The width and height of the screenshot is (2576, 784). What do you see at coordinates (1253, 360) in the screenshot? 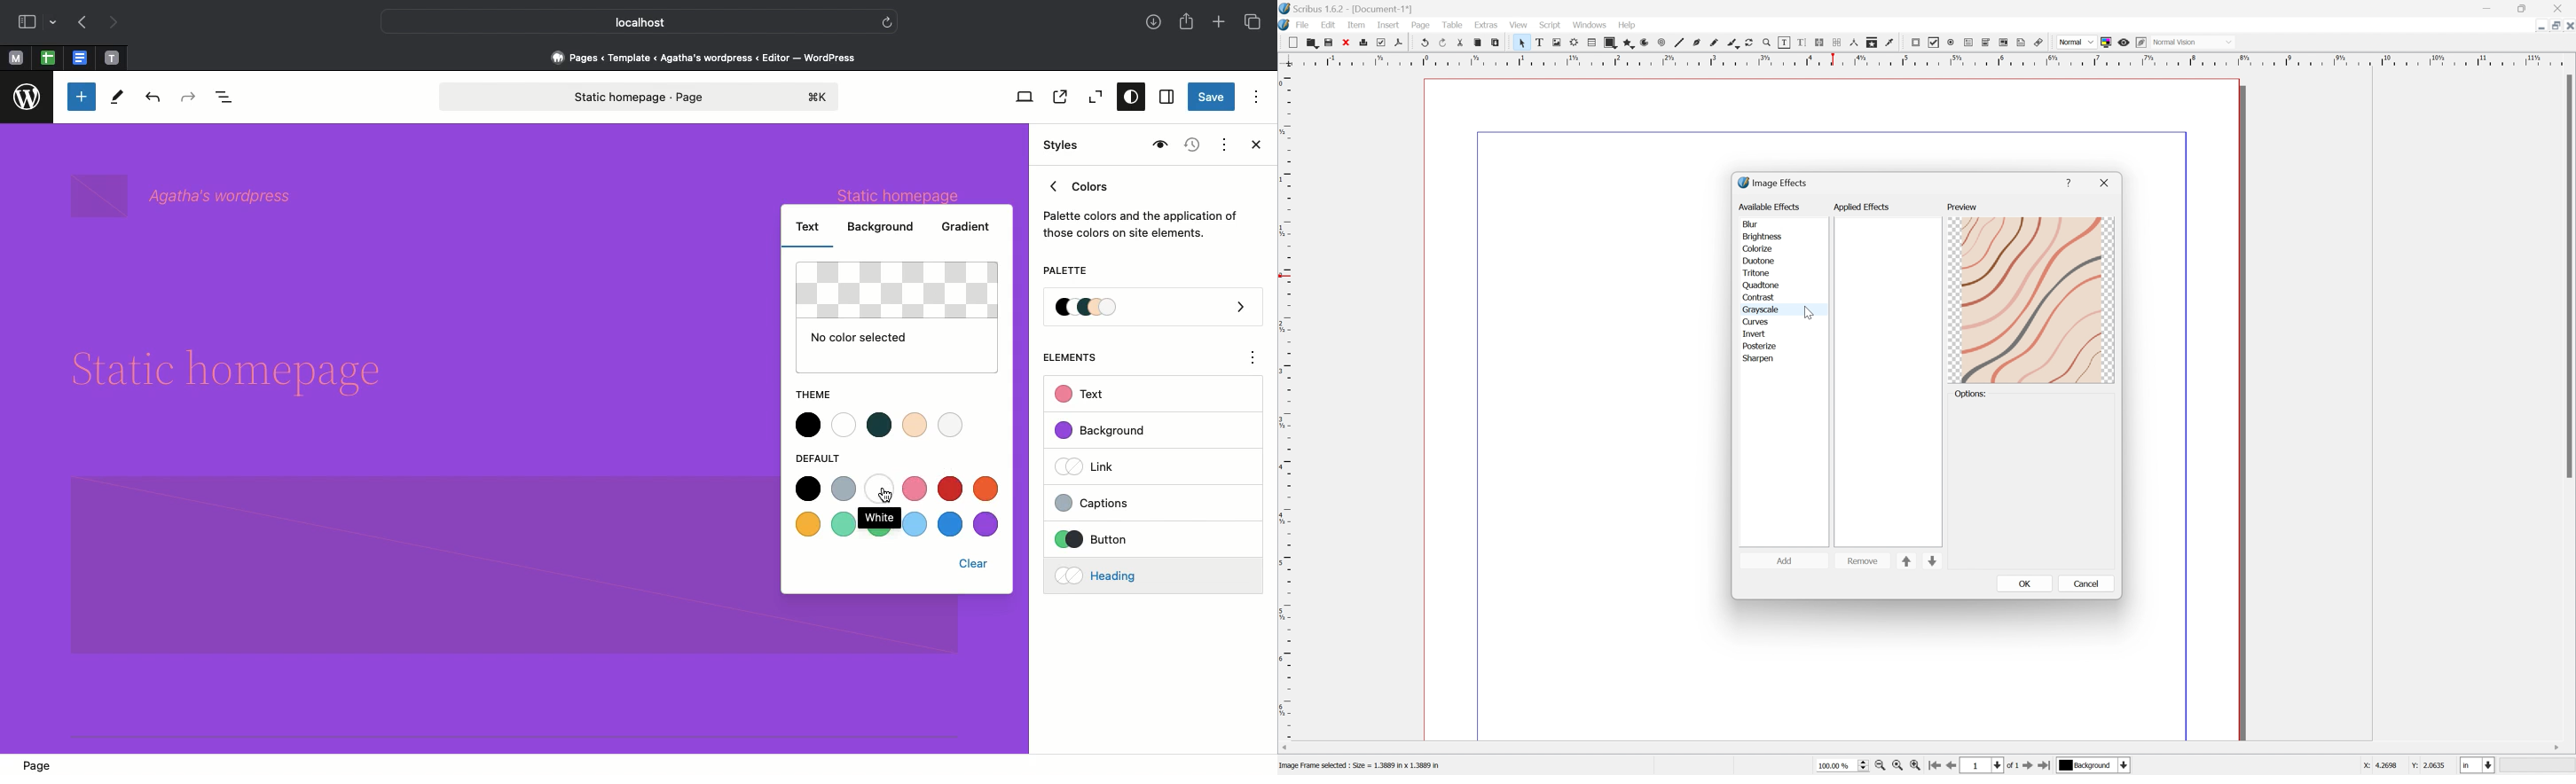
I see `options` at bounding box center [1253, 360].